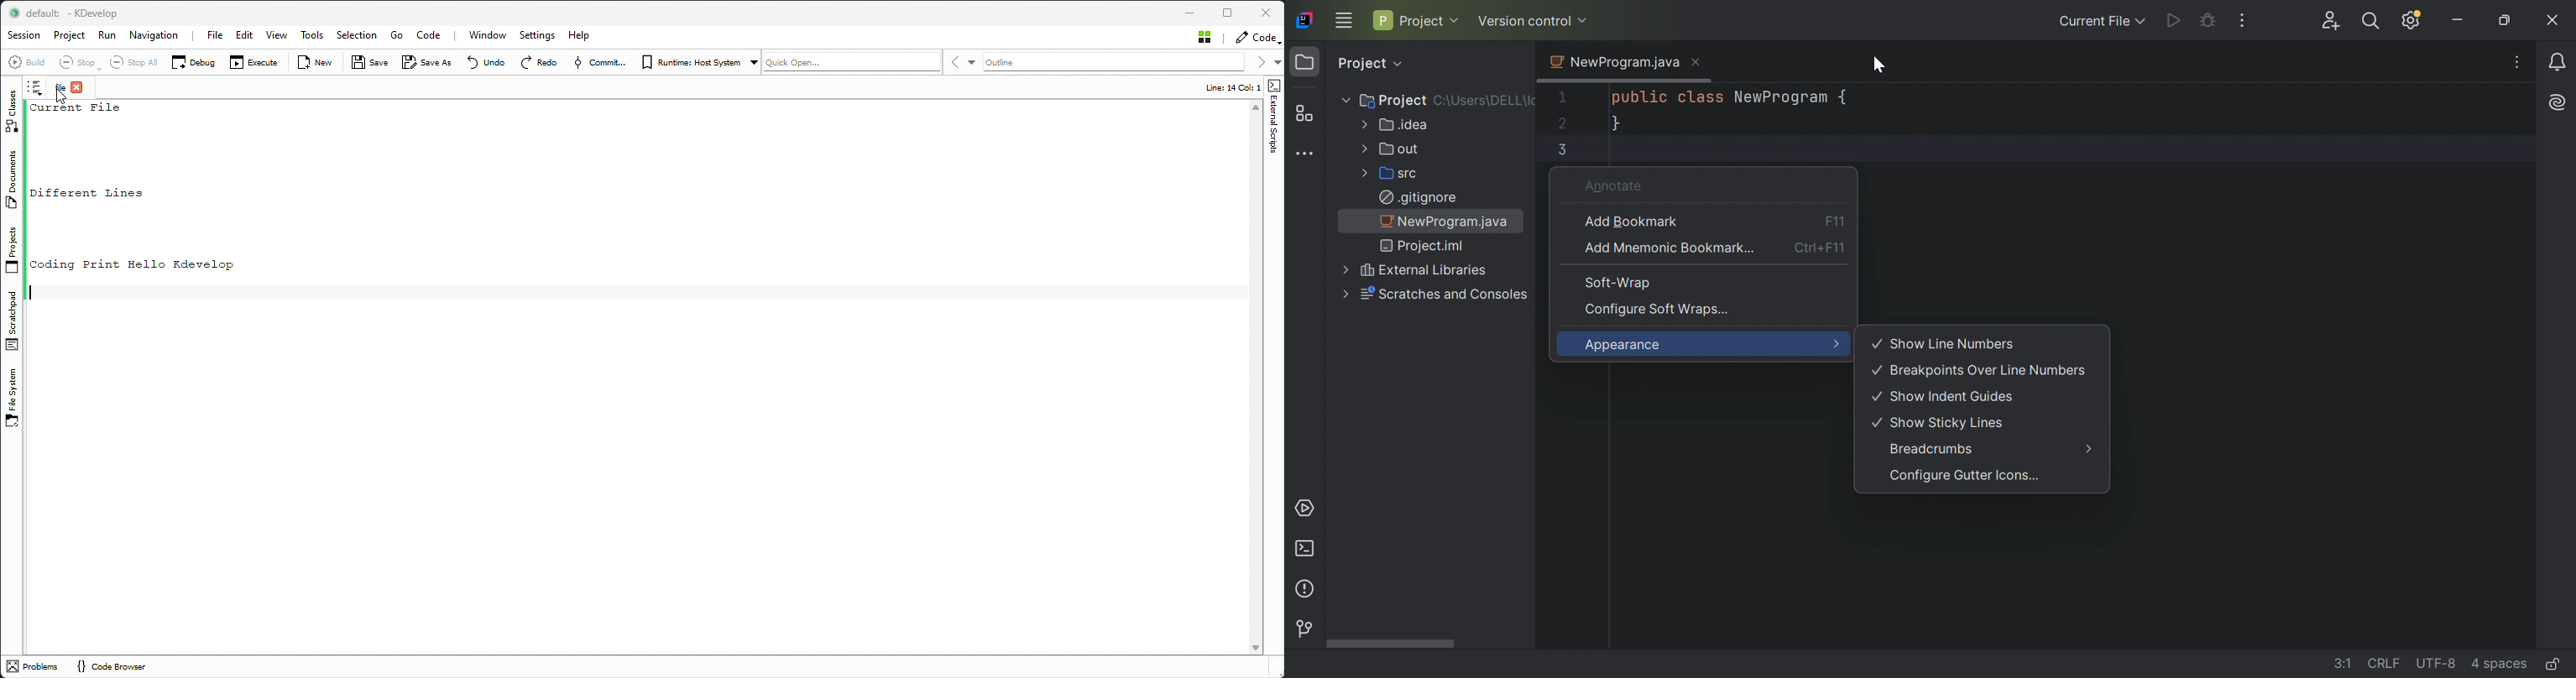  Describe the element at coordinates (1364, 172) in the screenshot. I see `Drop Down` at that location.